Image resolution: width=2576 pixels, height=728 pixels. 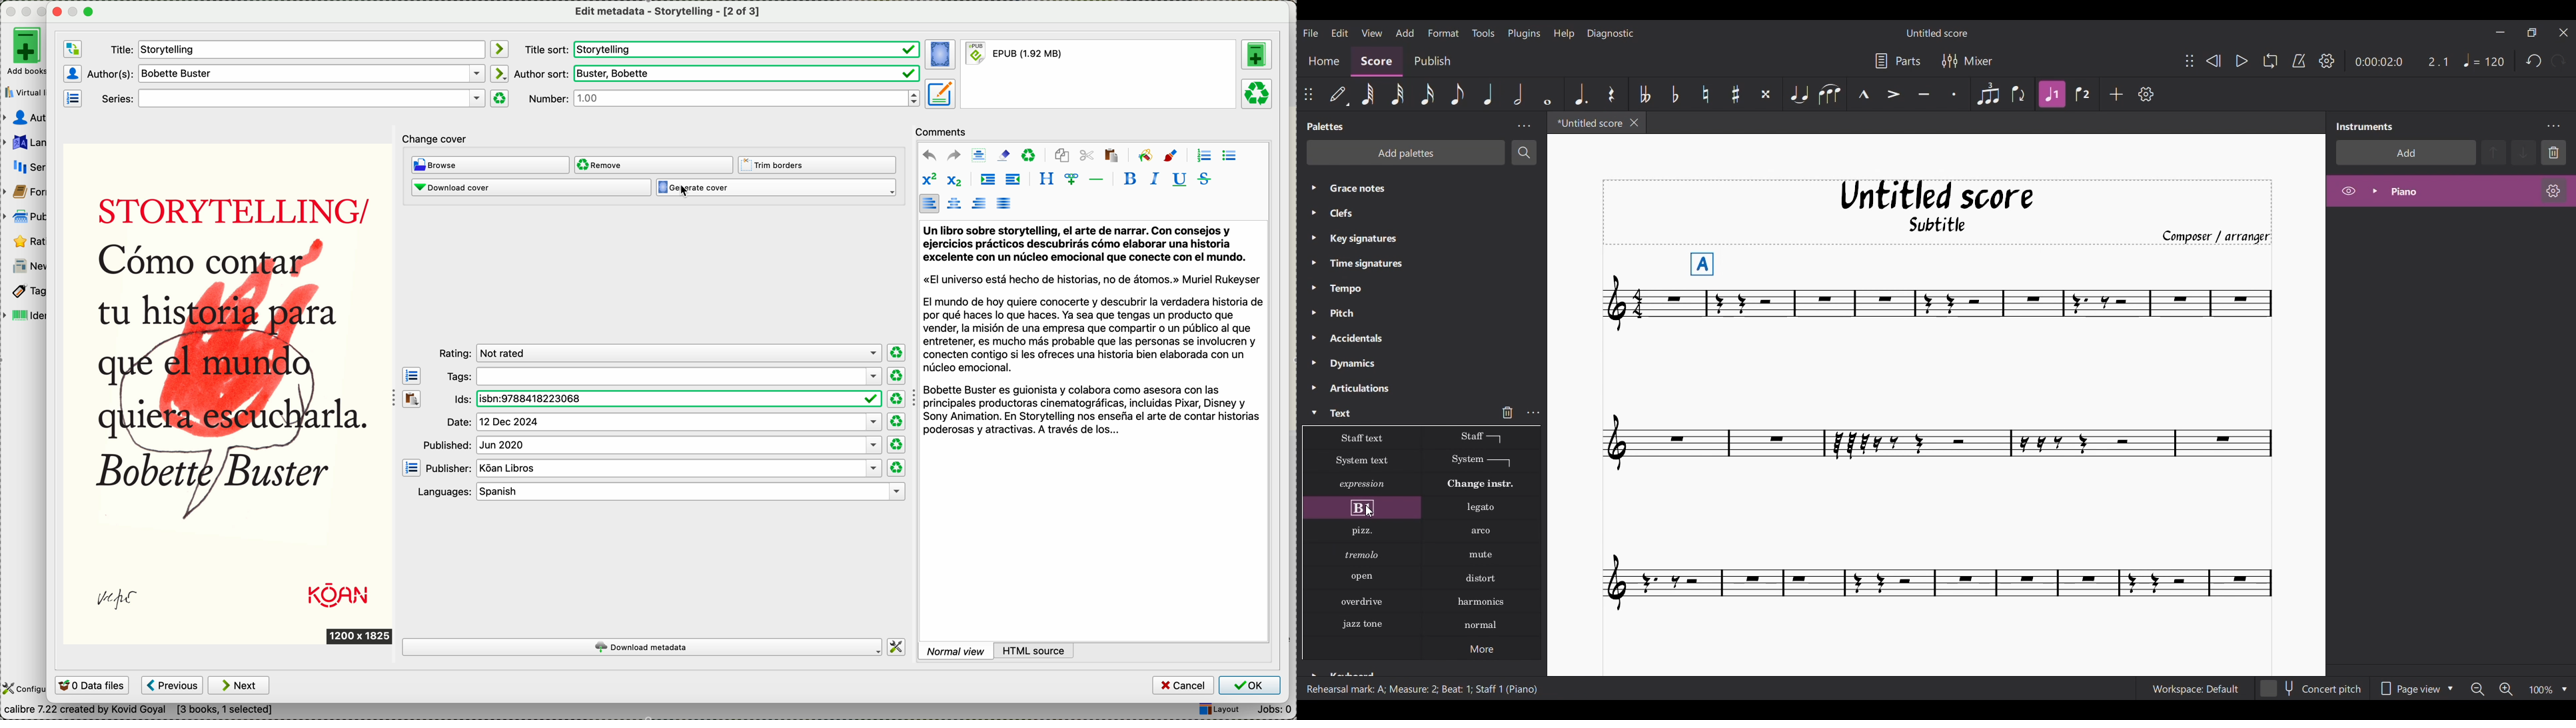 What do you see at coordinates (1063, 157) in the screenshot?
I see `copy` at bounding box center [1063, 157].